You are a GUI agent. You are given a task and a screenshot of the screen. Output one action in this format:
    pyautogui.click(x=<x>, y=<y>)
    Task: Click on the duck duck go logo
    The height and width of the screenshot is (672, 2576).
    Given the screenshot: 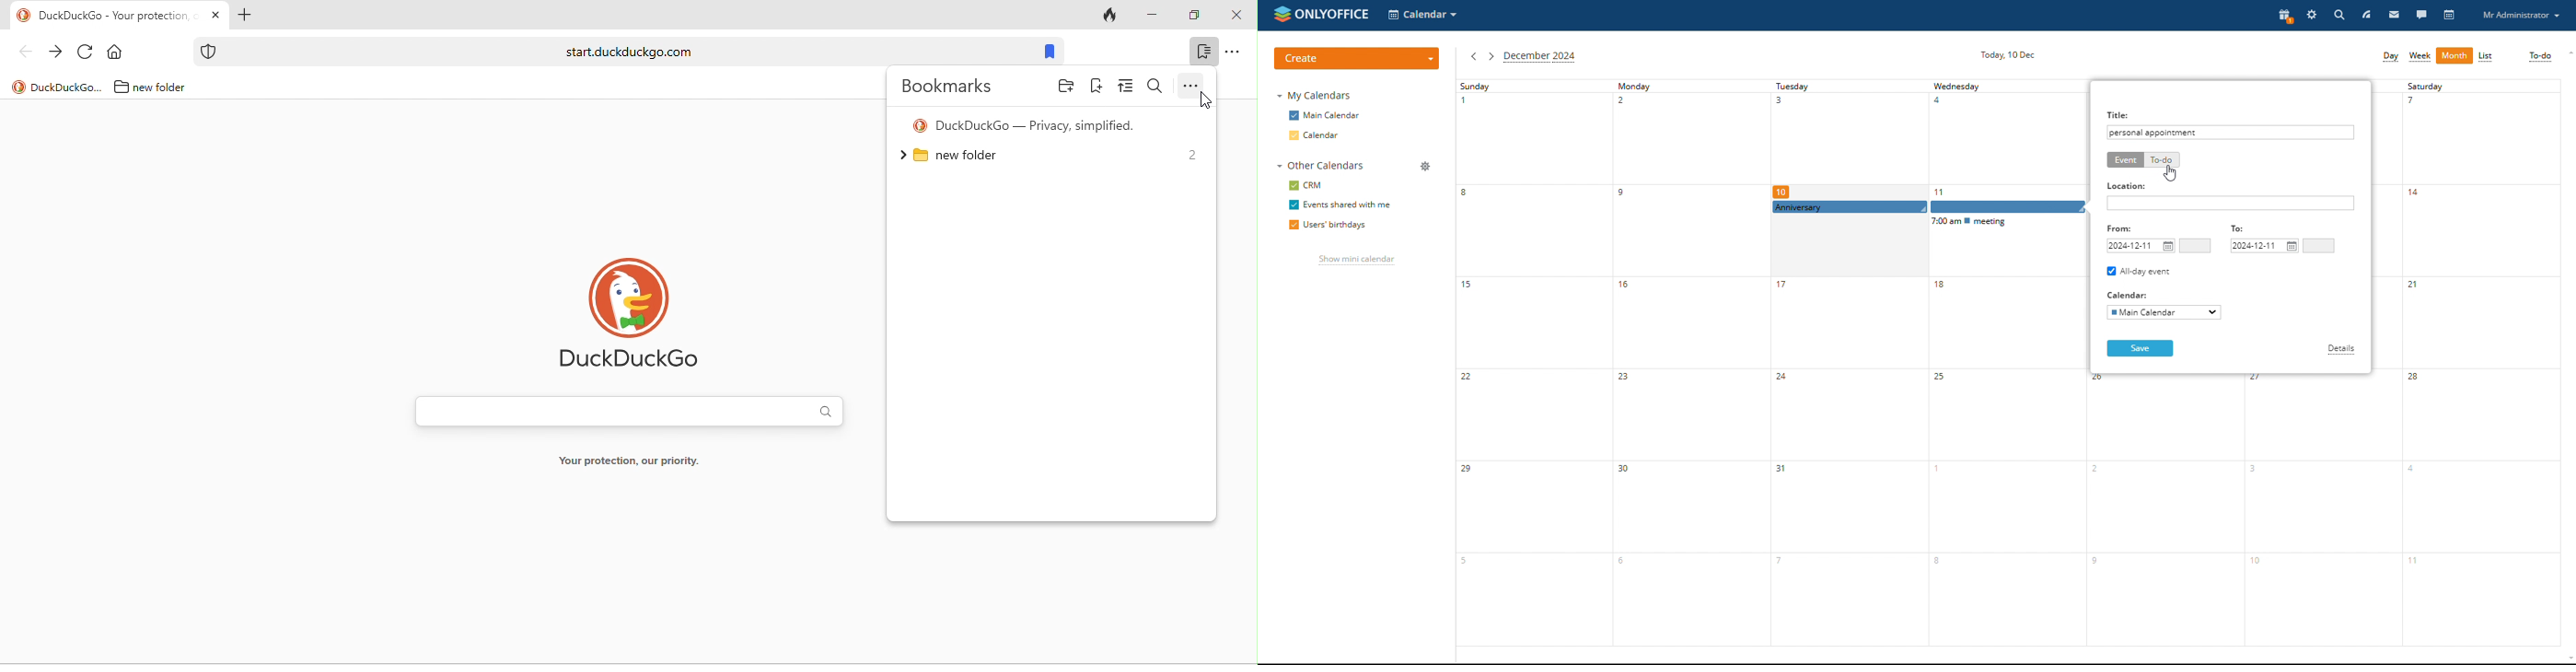 What is the action you would take?
    pyautogui.click(x=630, y=317)
    